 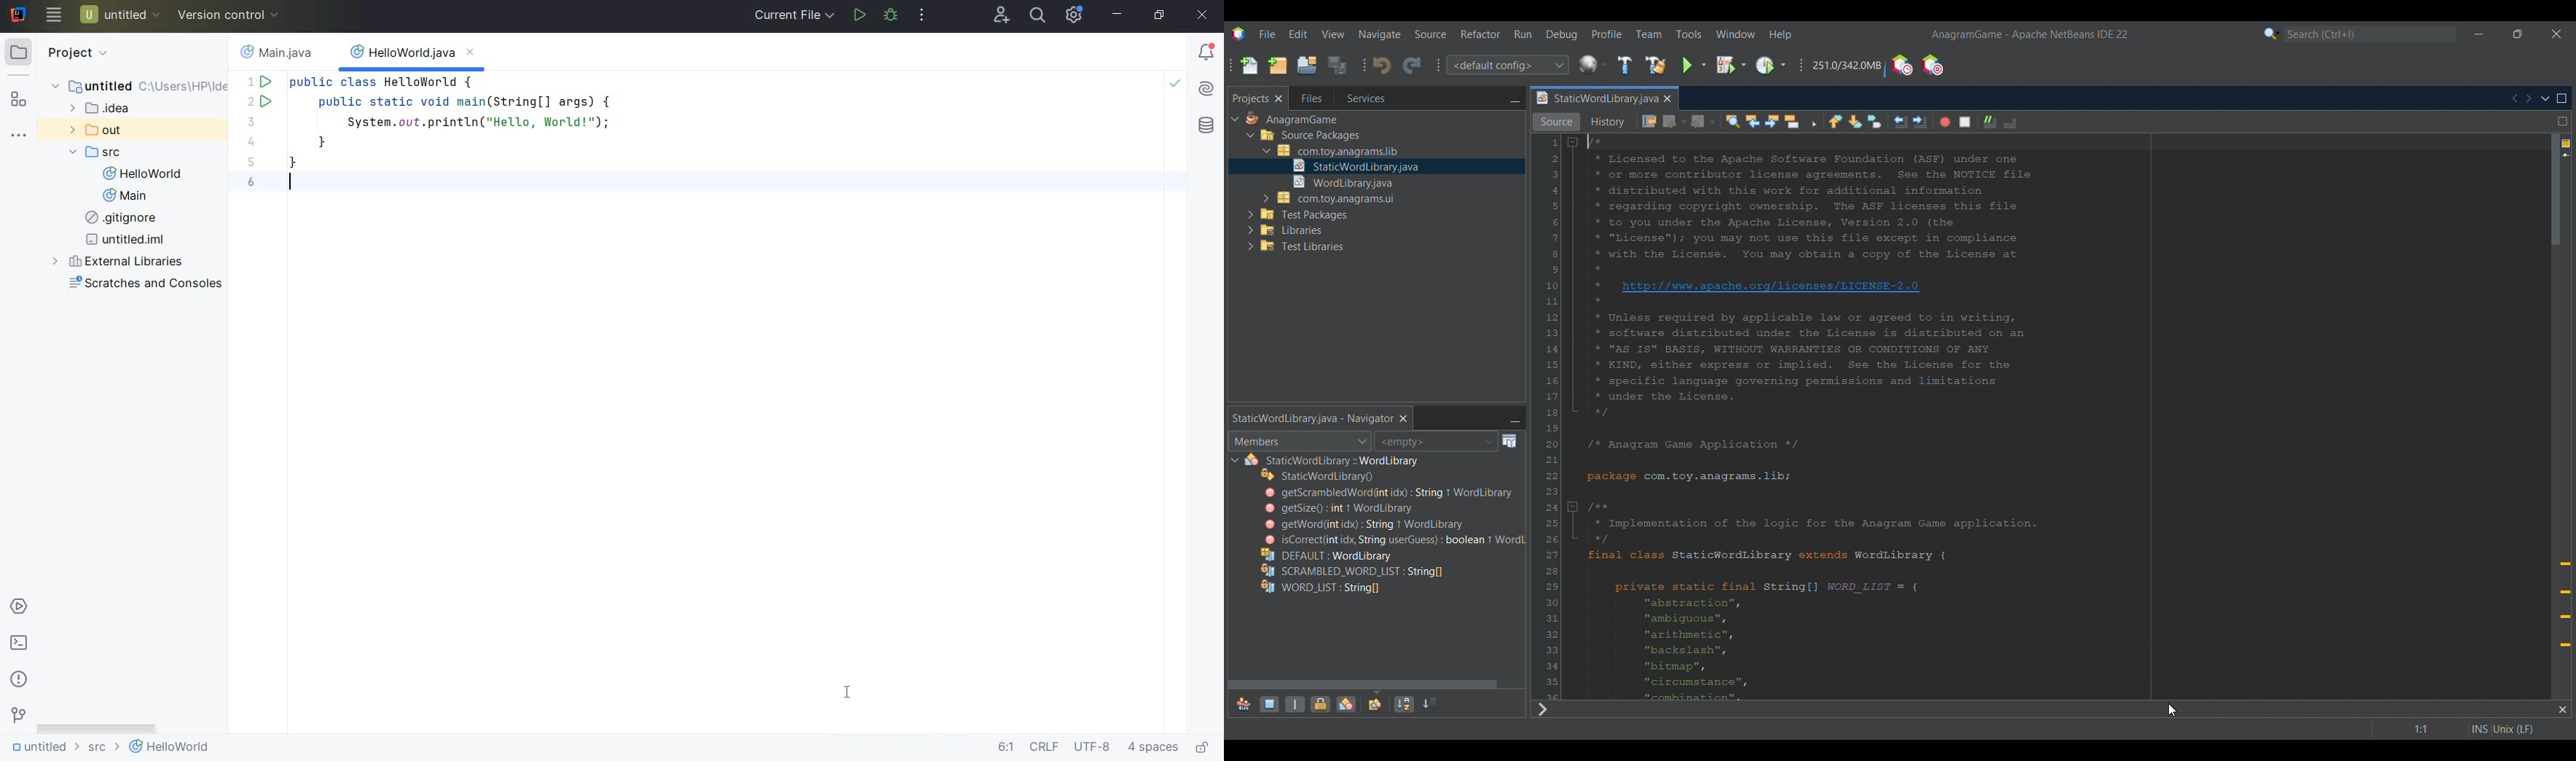 I want to click on Current line, so click(x=2565, y=155).